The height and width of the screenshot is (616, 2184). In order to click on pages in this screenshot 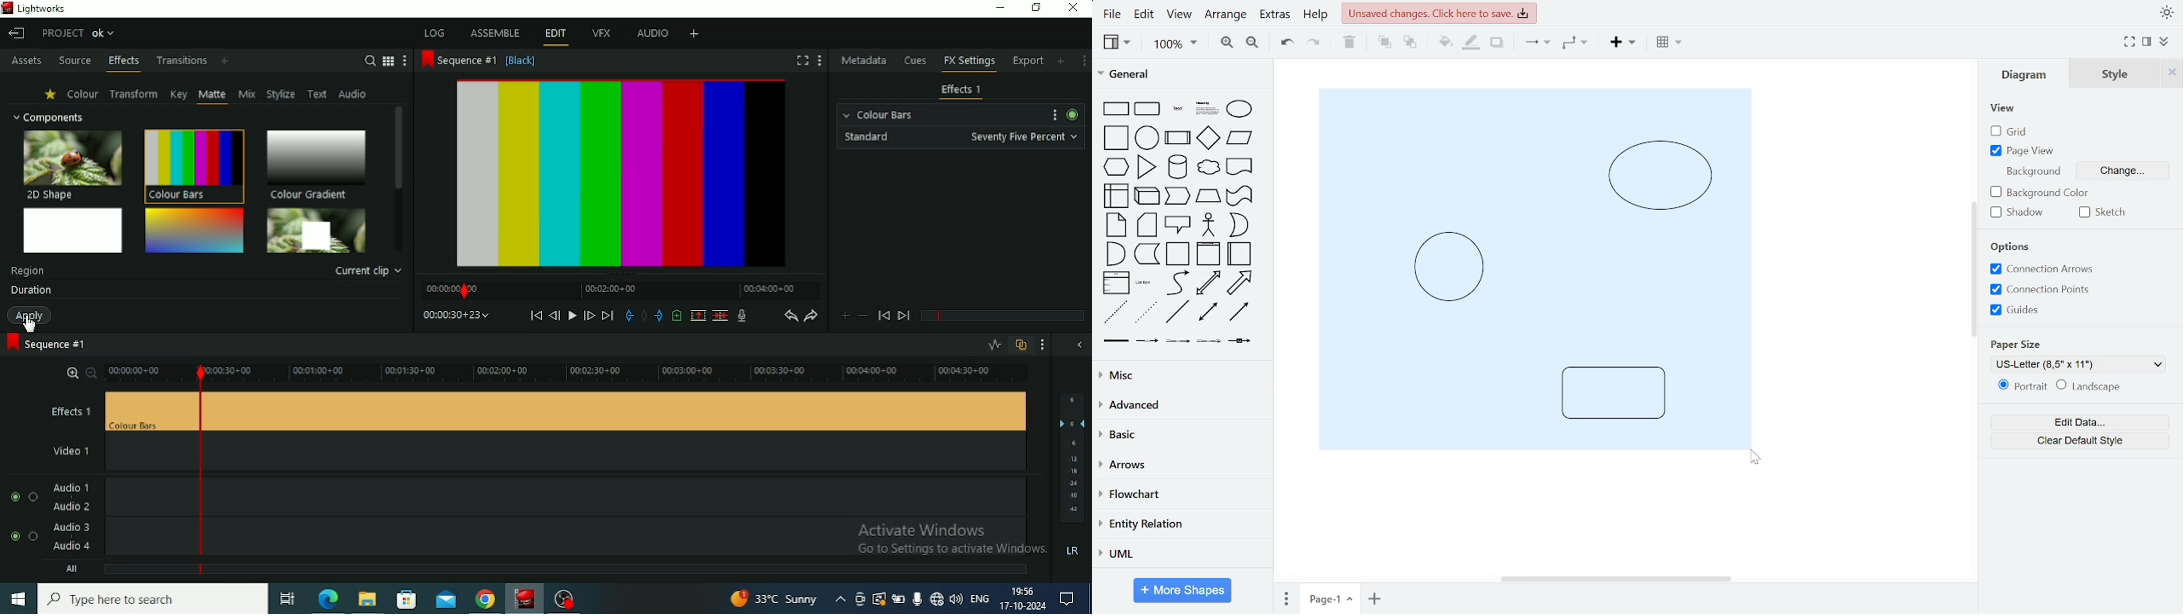, I will do `click(1284, 599)`.